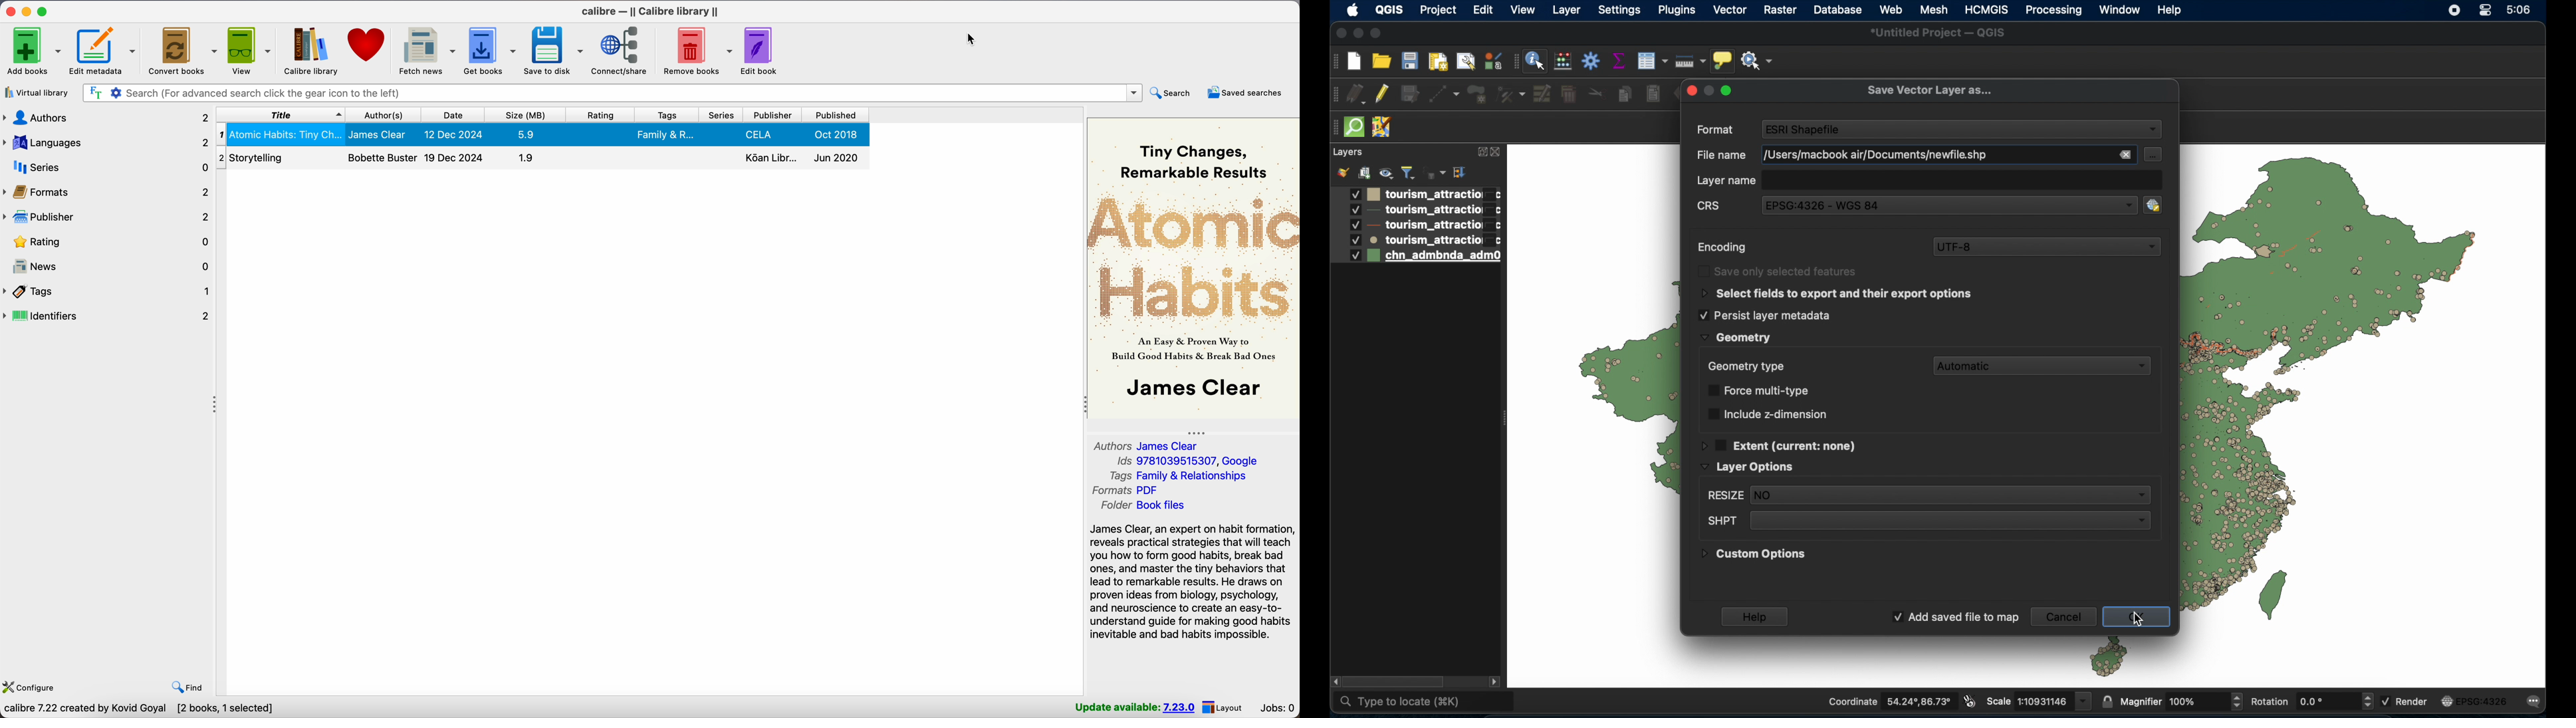  I want to click on resize dropdown, so click(1927, 496).